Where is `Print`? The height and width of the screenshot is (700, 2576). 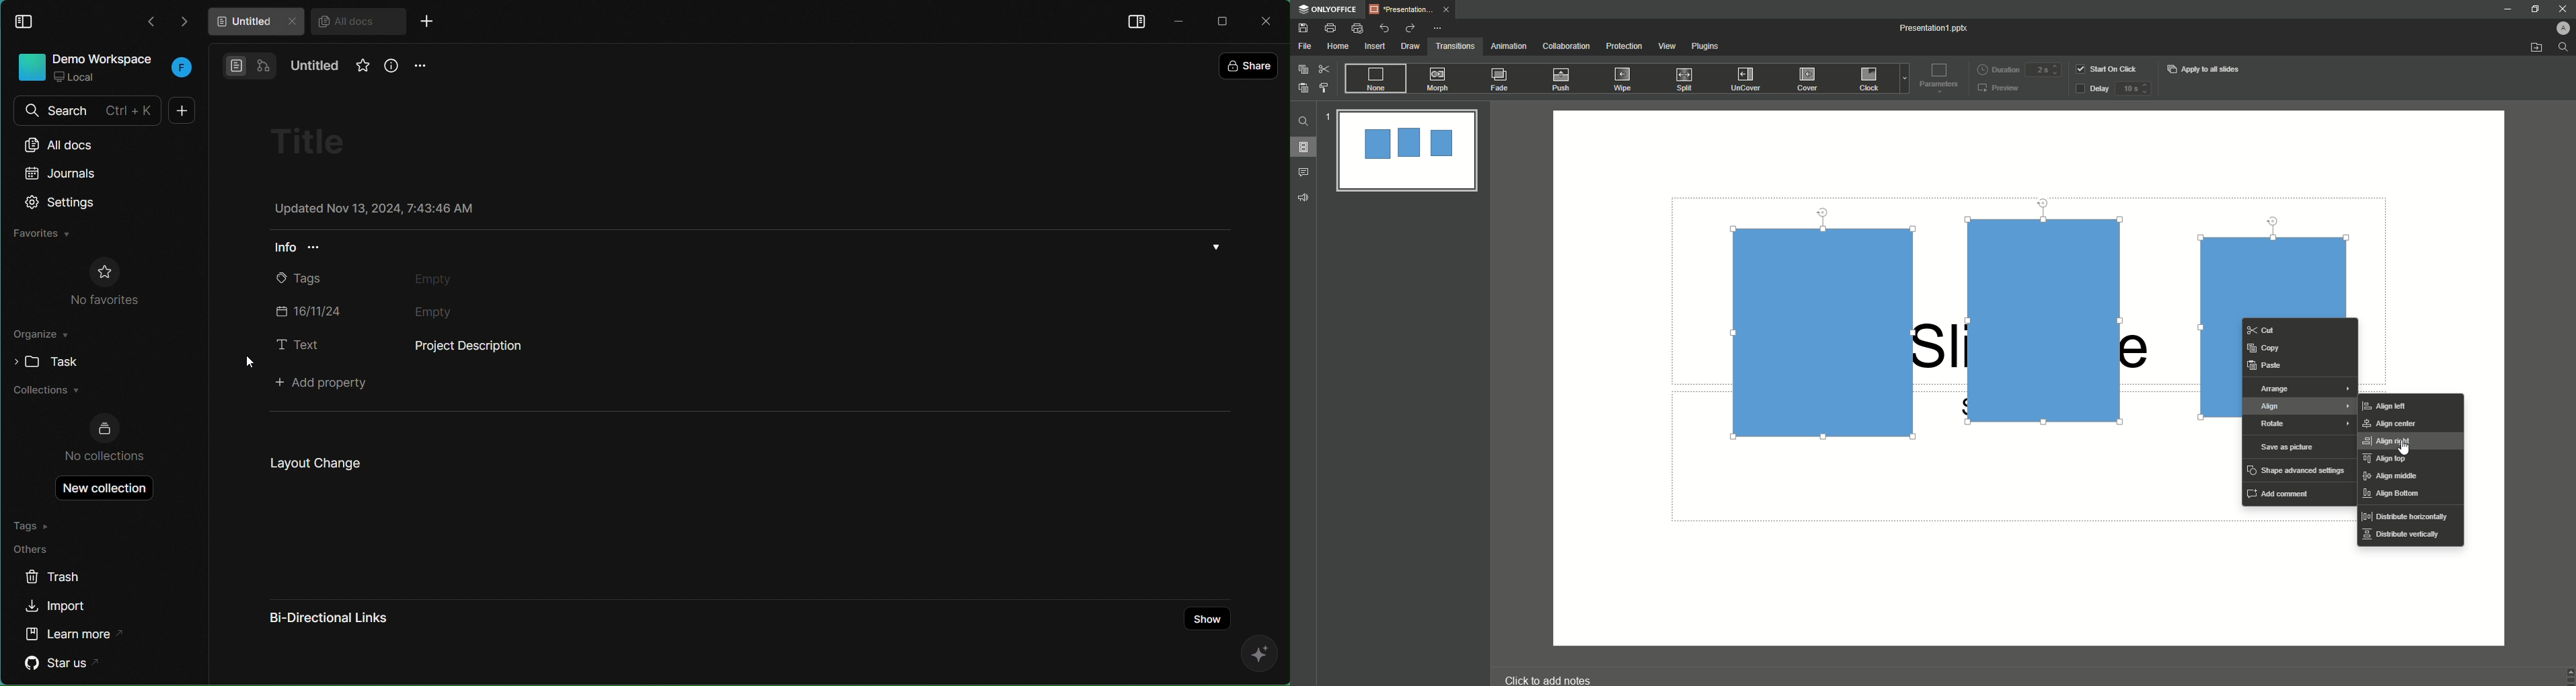
Print is located at coordinates (1330, 27).